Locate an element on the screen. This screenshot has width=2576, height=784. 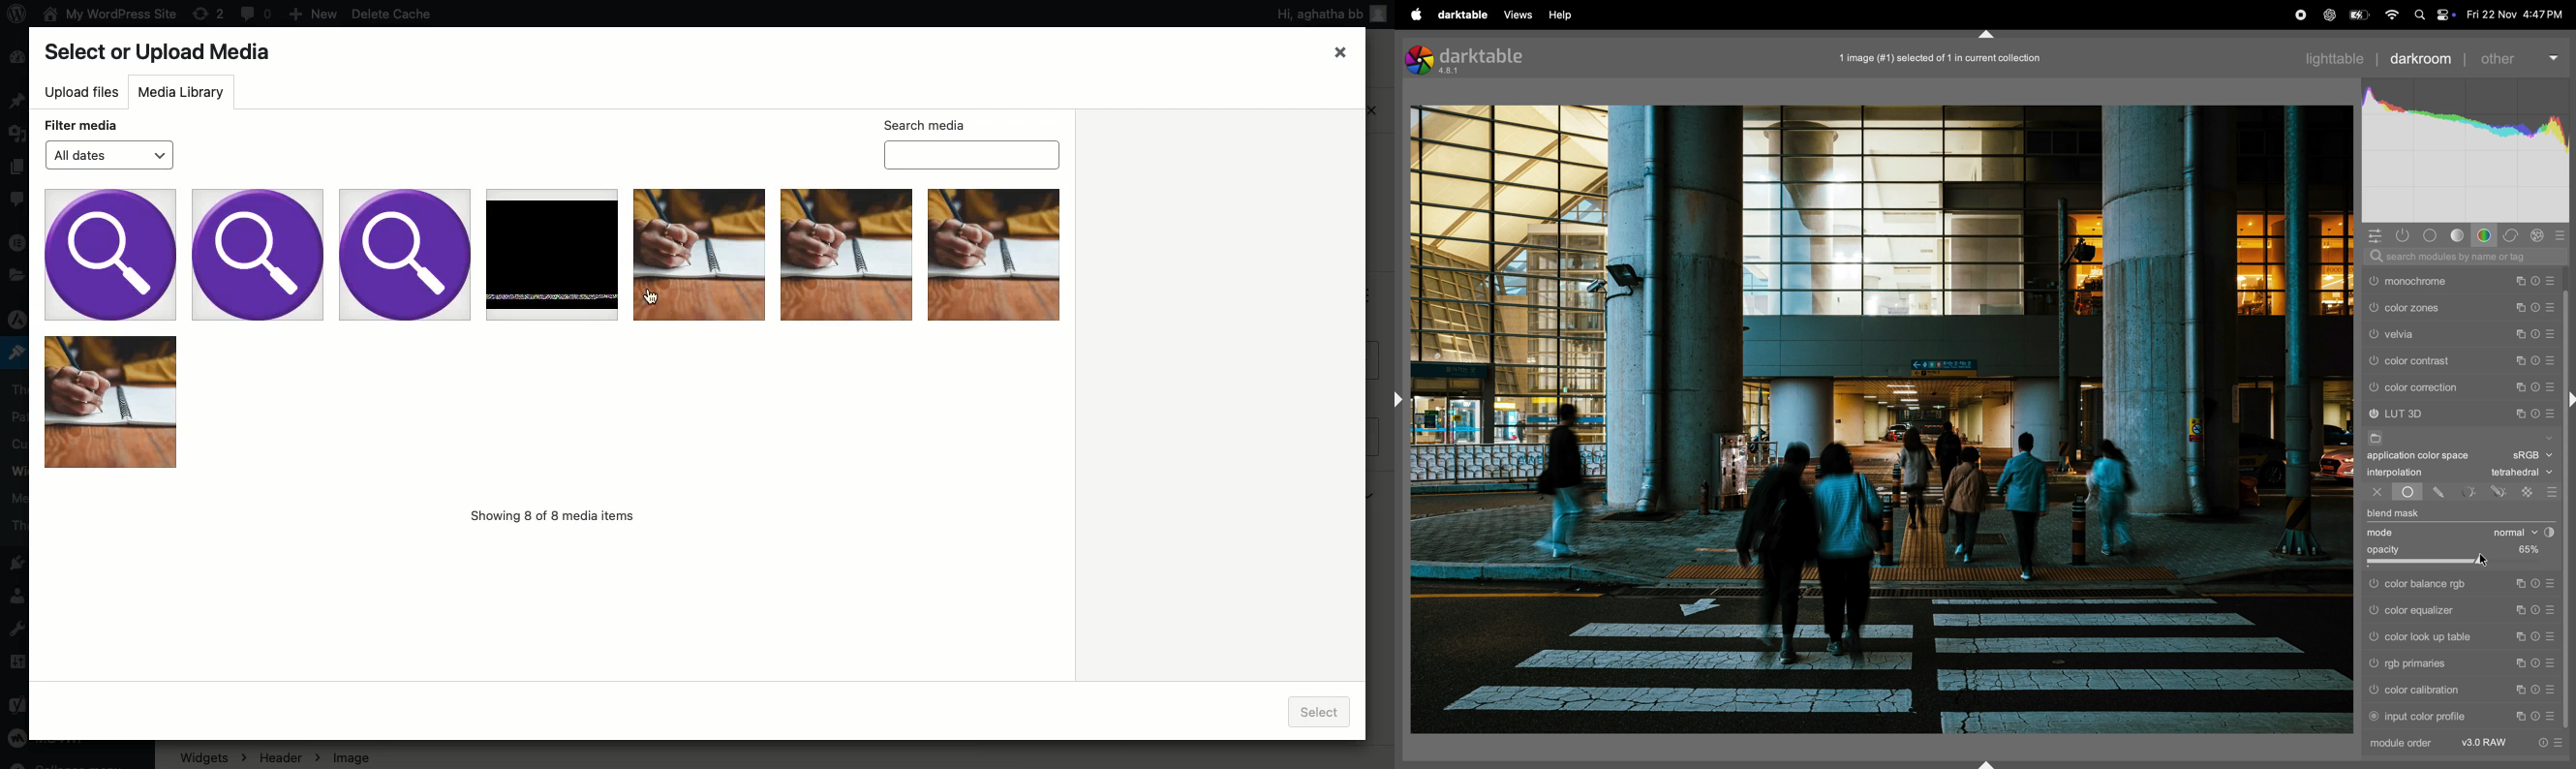
show is located at coordinates (2551, 437).